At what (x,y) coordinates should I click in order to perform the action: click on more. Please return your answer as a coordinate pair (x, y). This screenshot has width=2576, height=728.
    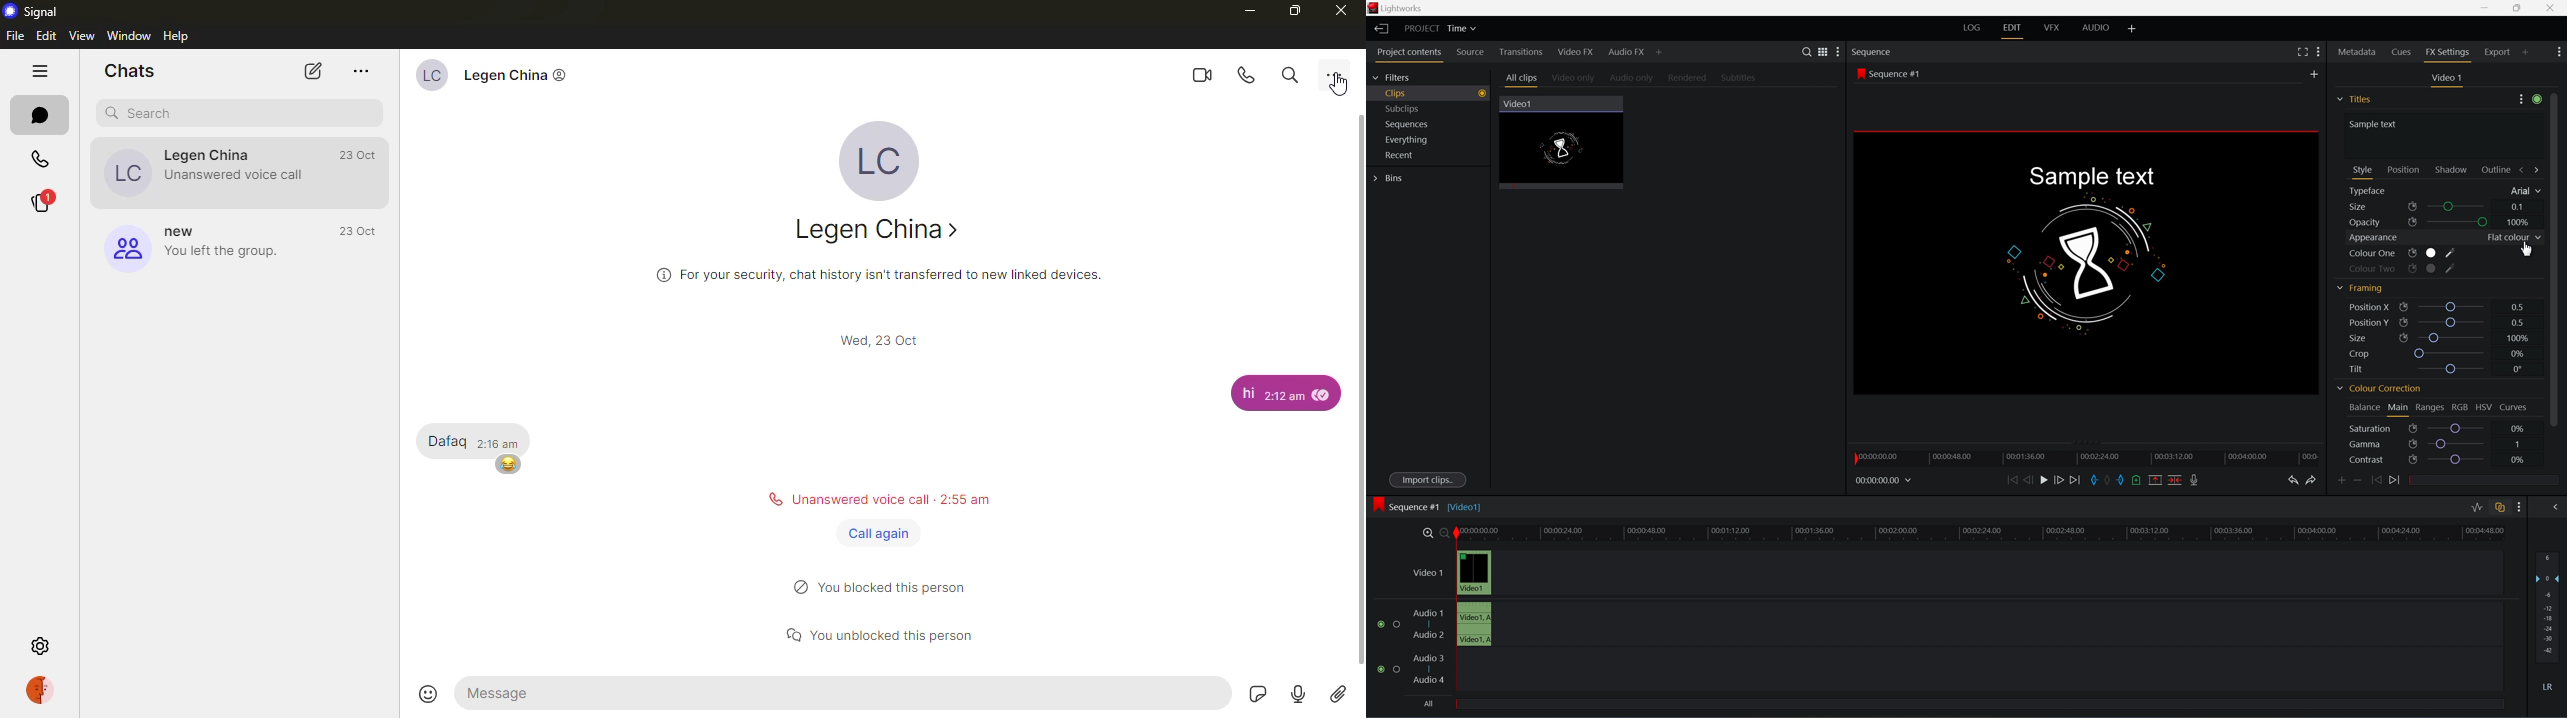
    Looking at the image, I should click on (361, 69).